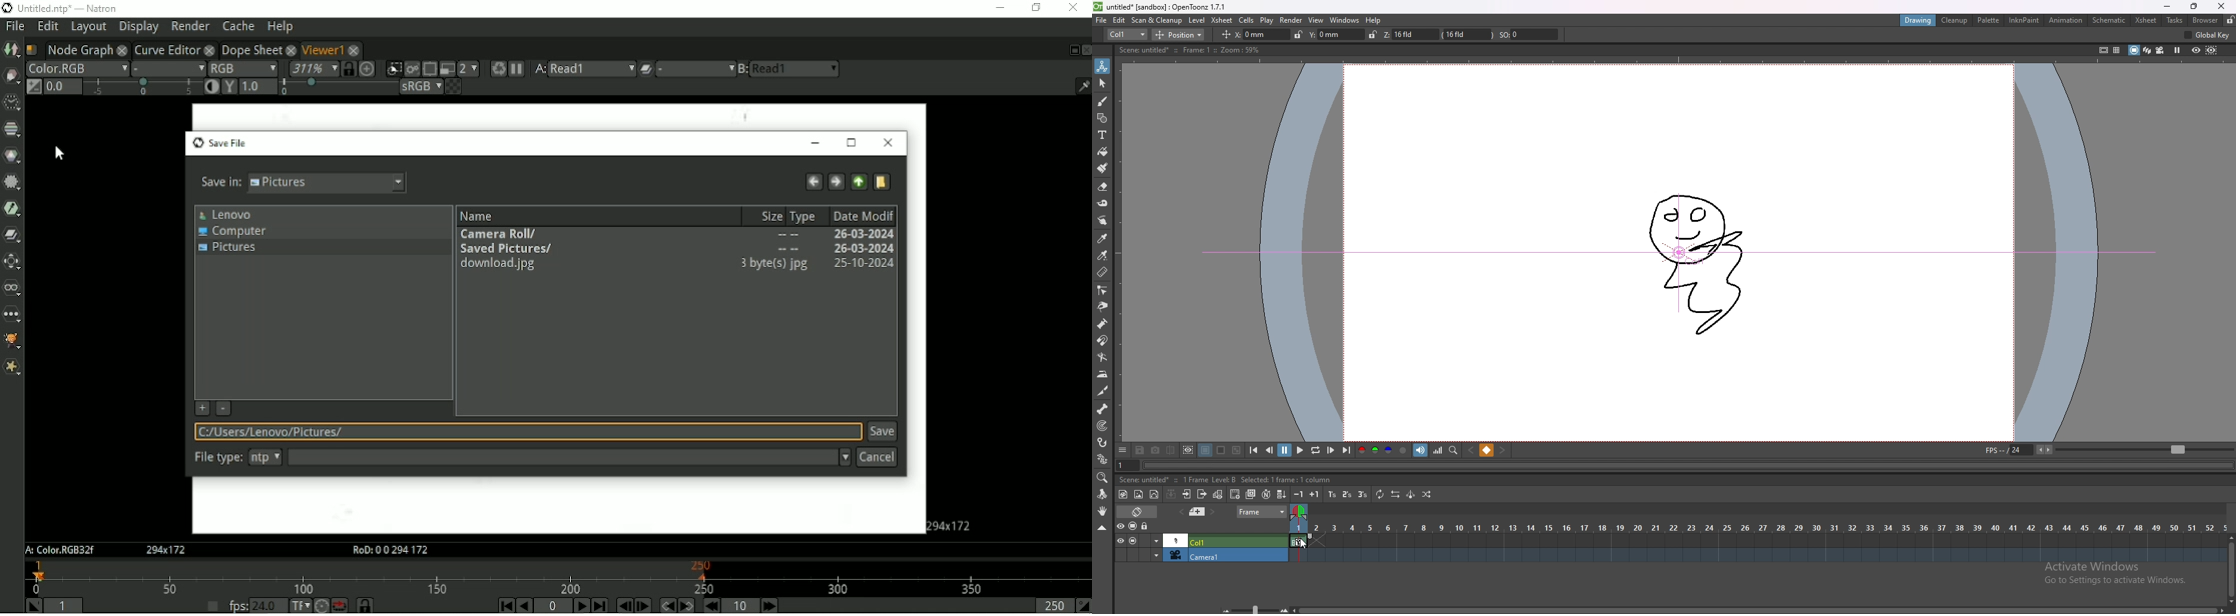 The height and width of the screenshot is (616, 2240). What do you see at coordinates (1137, 511) in the screenshot?
I see `toggle timeline` at bounding box center [1137, 511].